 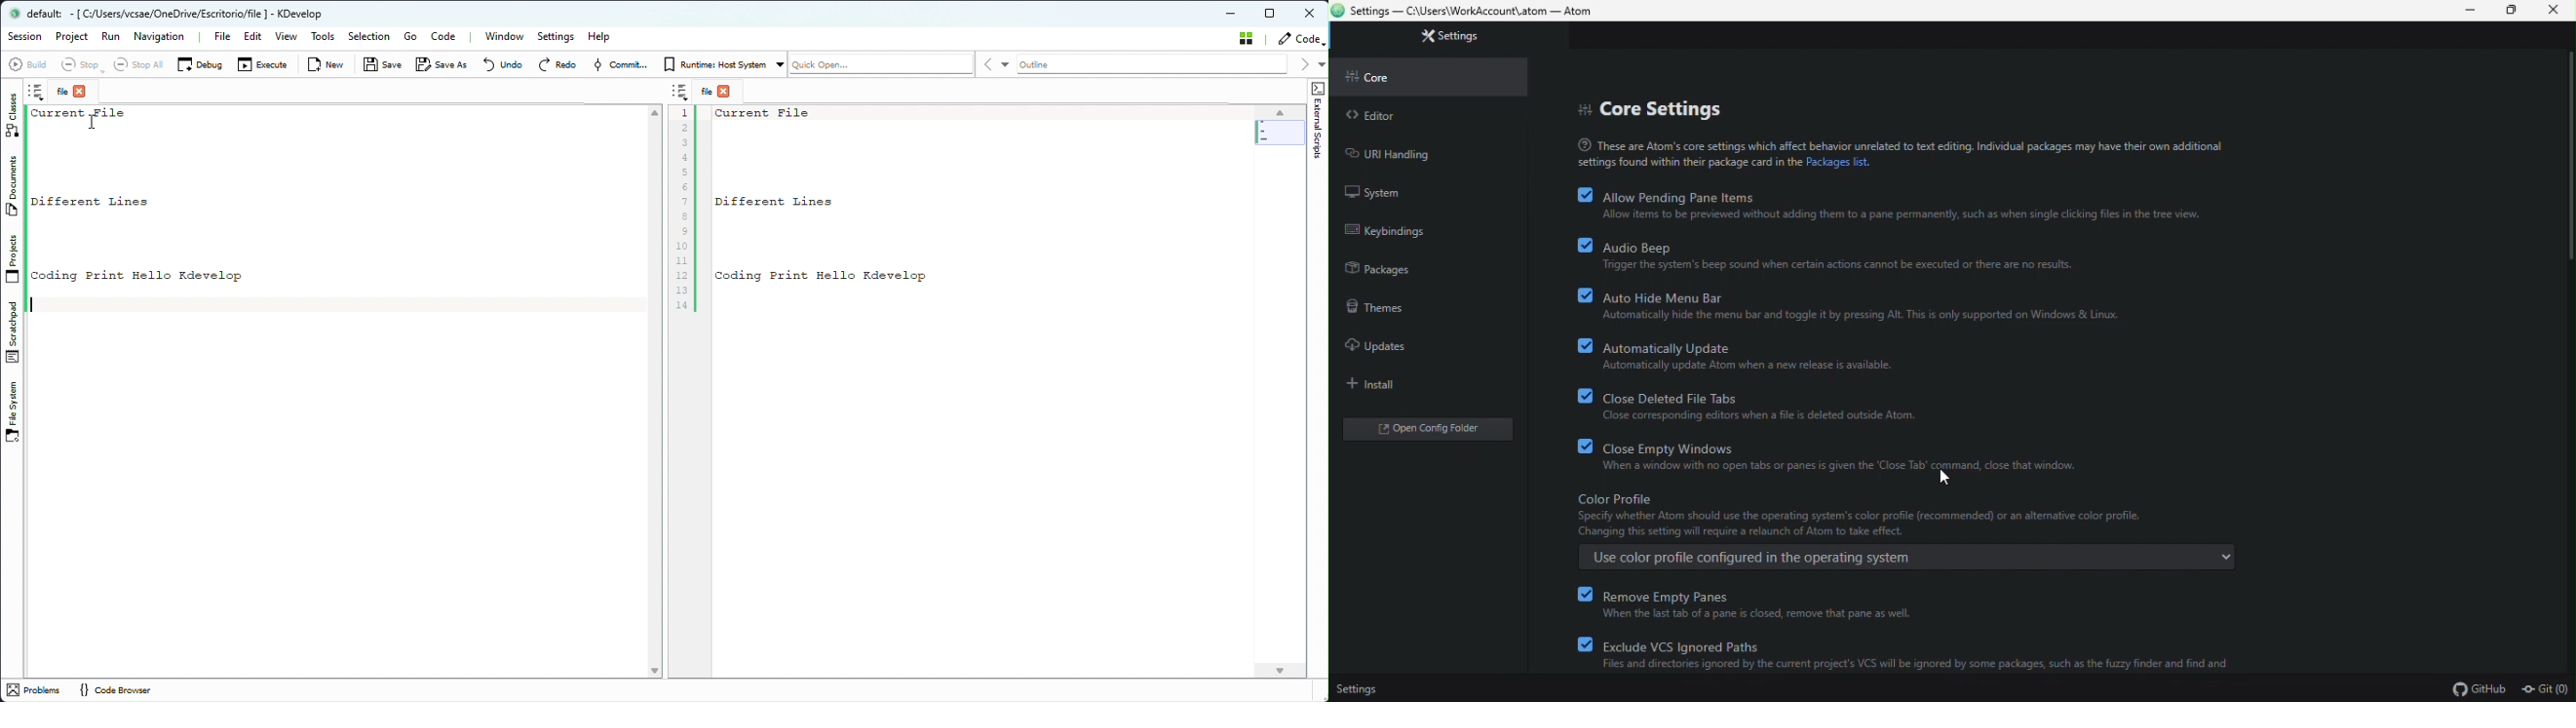 What do you see at coordinates (1584, 643) in the screenshot?
I see `checkbox ` at bounding box center [1584, 643].